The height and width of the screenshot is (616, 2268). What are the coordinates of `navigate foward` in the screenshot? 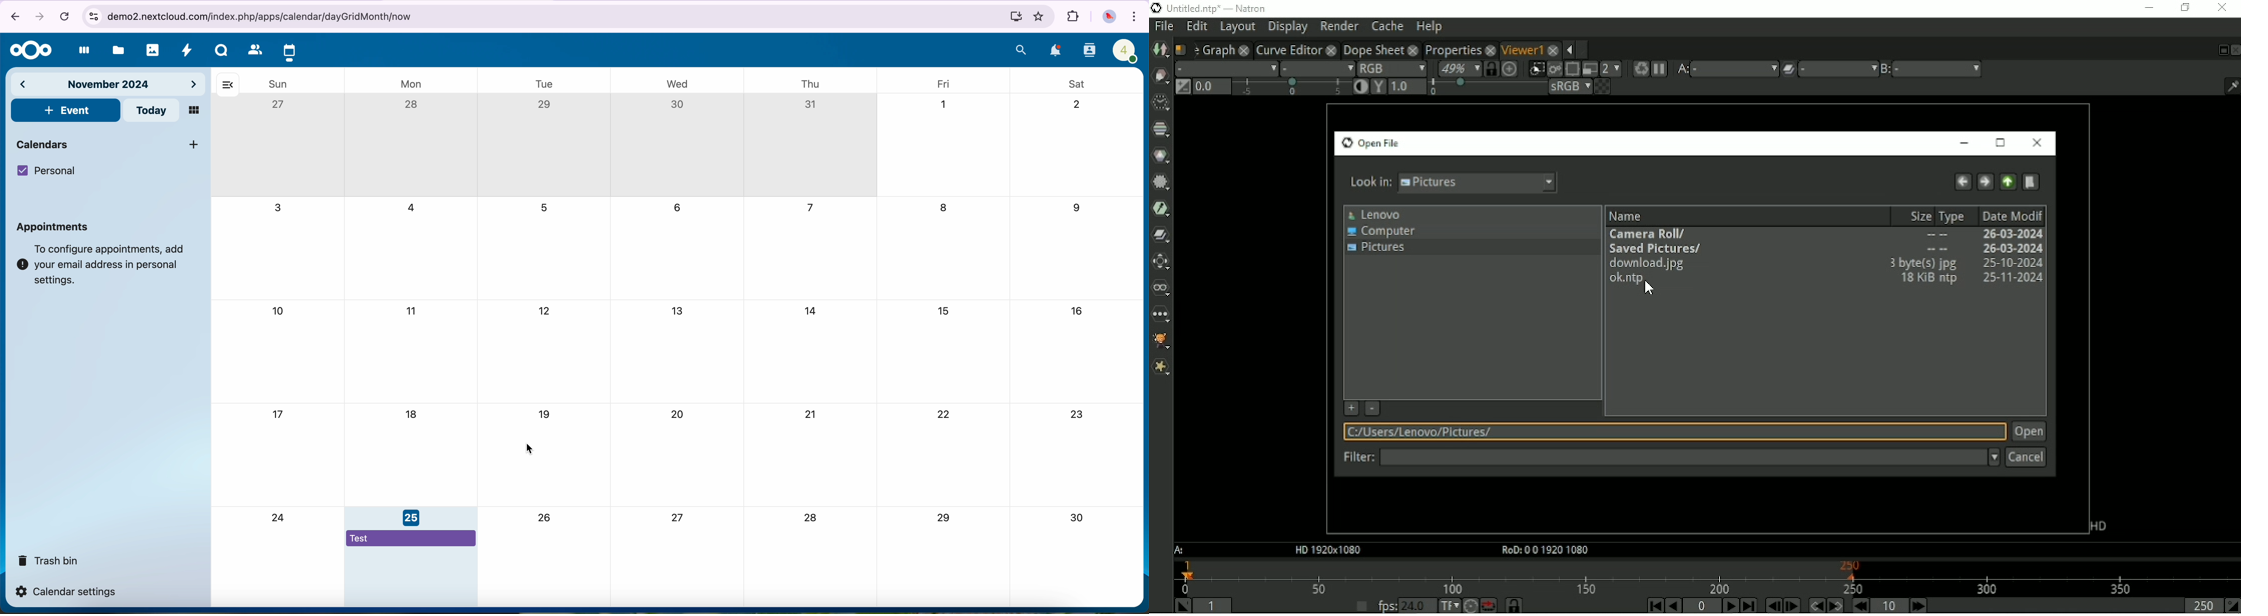 It's located at (38, 18).